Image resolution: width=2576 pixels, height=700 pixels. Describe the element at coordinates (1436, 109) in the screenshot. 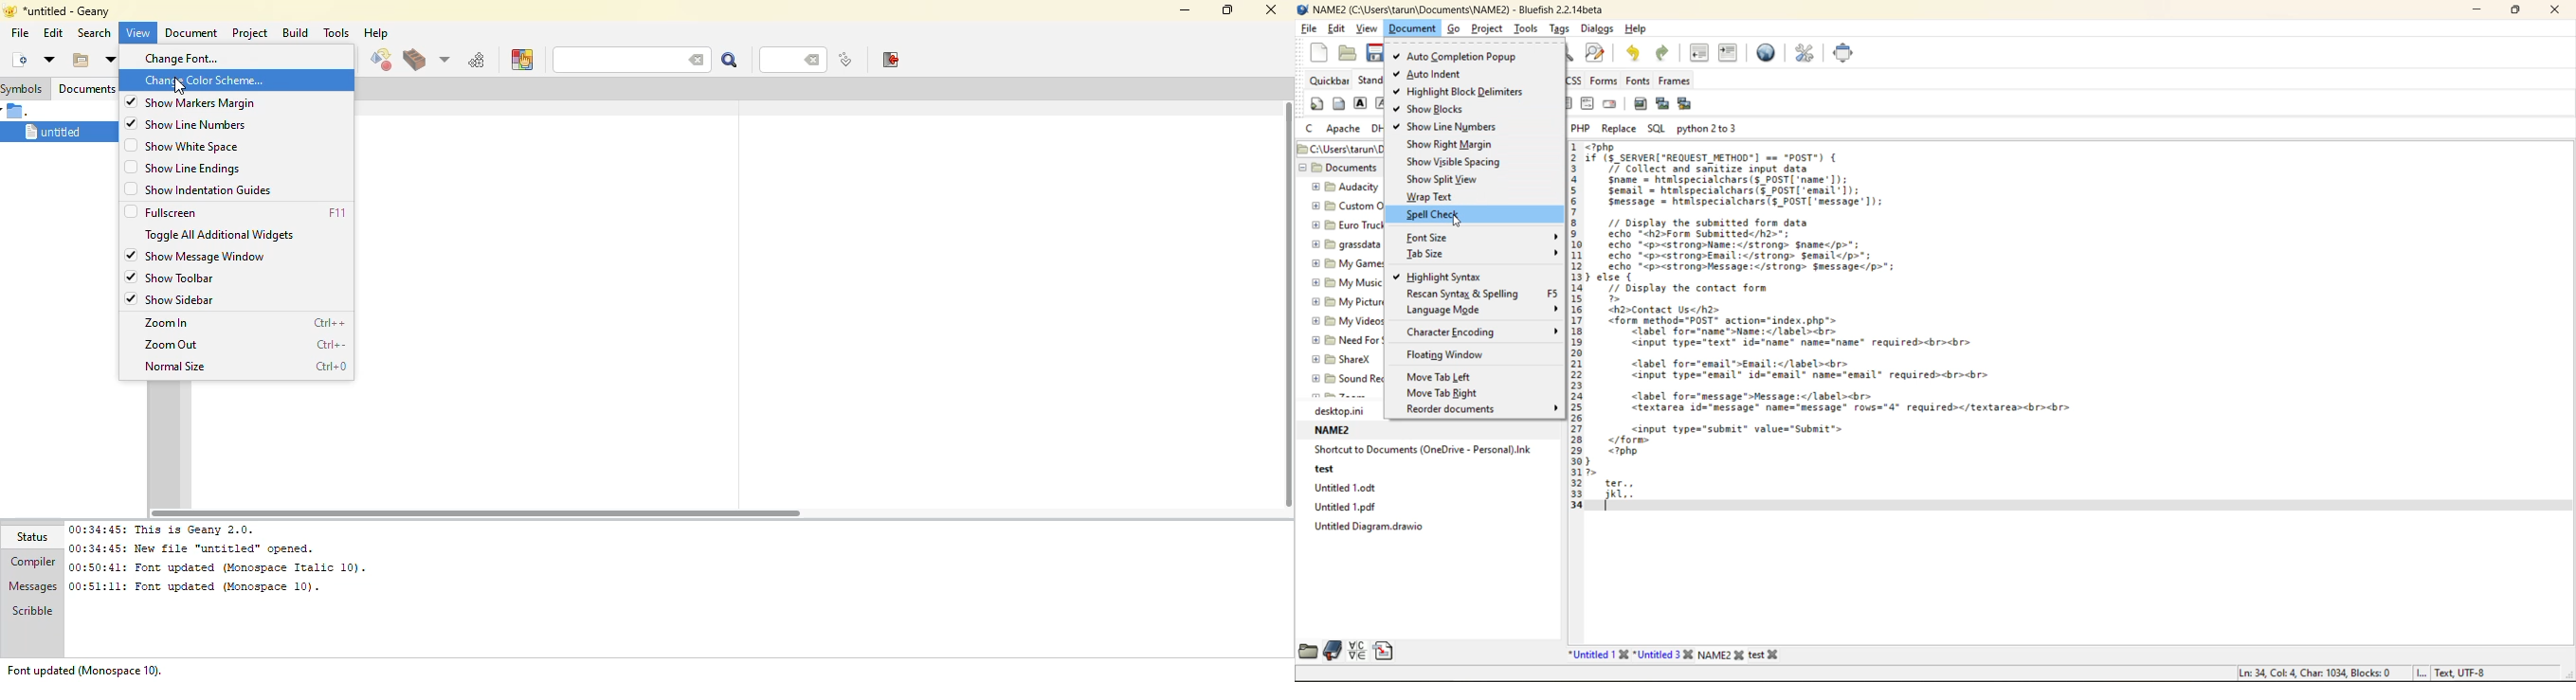

I see `show blocks` at that location.